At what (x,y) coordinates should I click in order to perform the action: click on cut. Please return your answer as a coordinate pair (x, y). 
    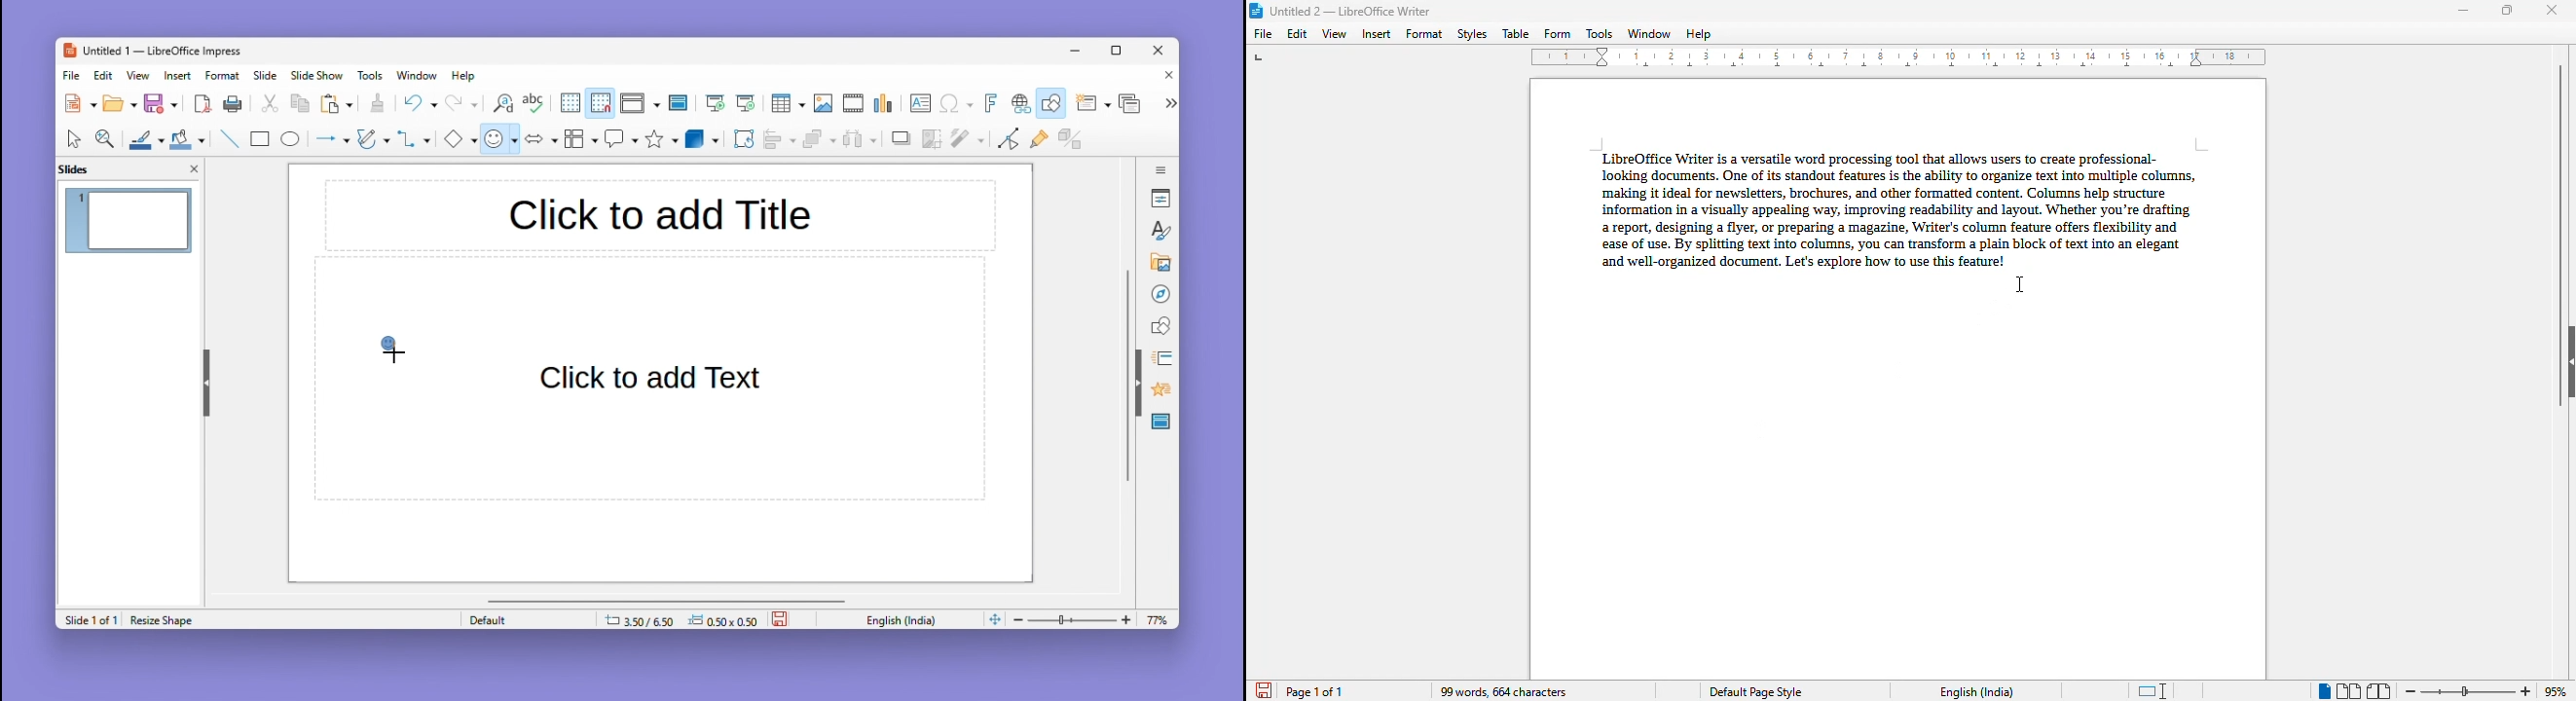
    Looking at the image, I should click on (271, 104).